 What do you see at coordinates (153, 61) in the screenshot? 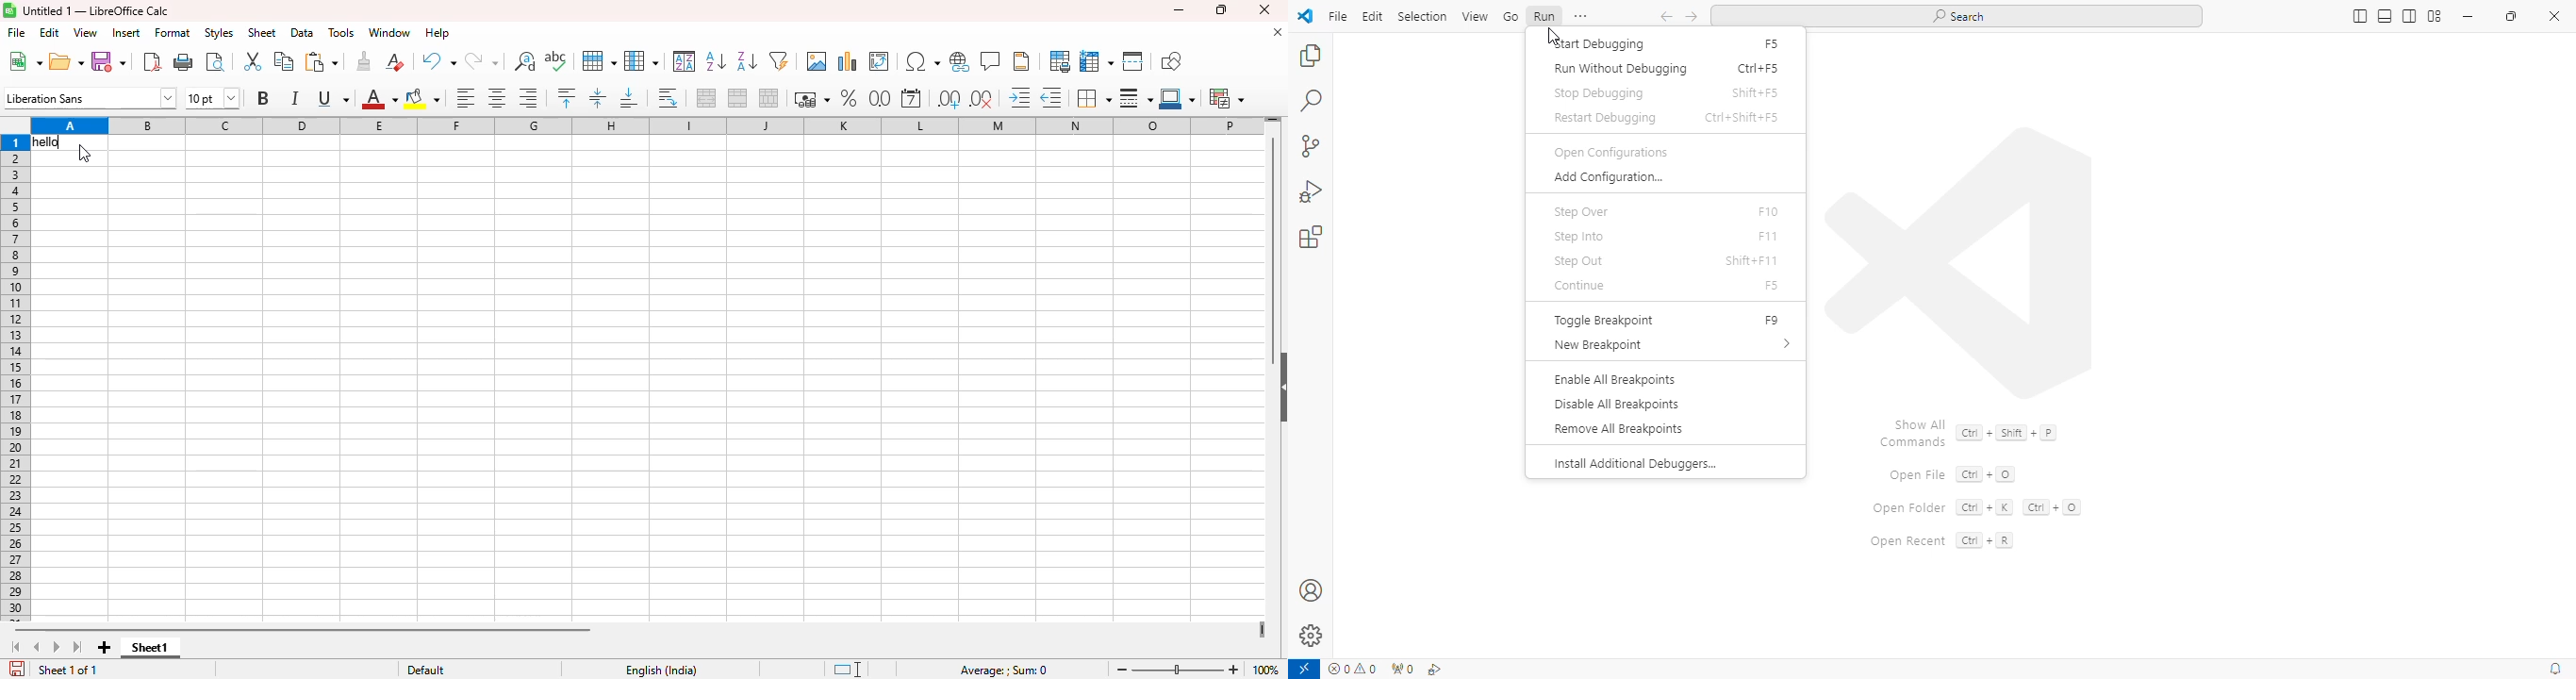
I see `export directly as PDF` at bounding box center [153, 61].